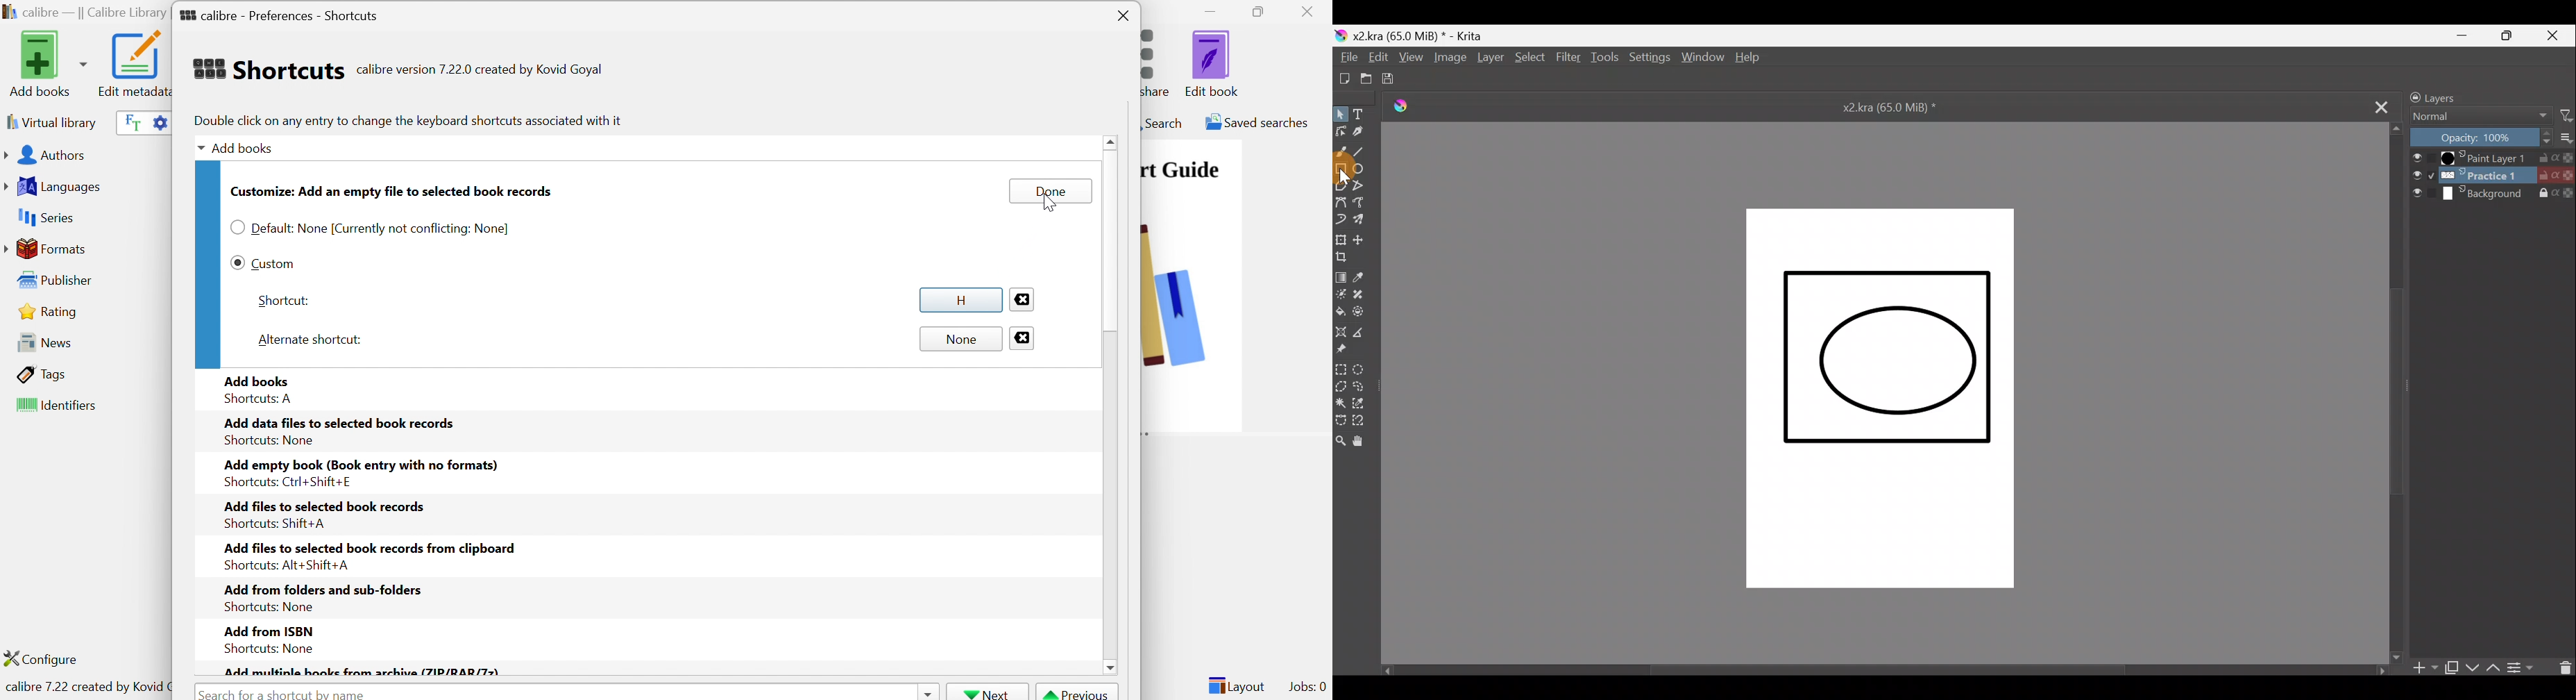 The height and width of the screenshot is (700, 2576). Describe the element at coordinates (48, 156) in the screenshot. I see `Authors` at that location.